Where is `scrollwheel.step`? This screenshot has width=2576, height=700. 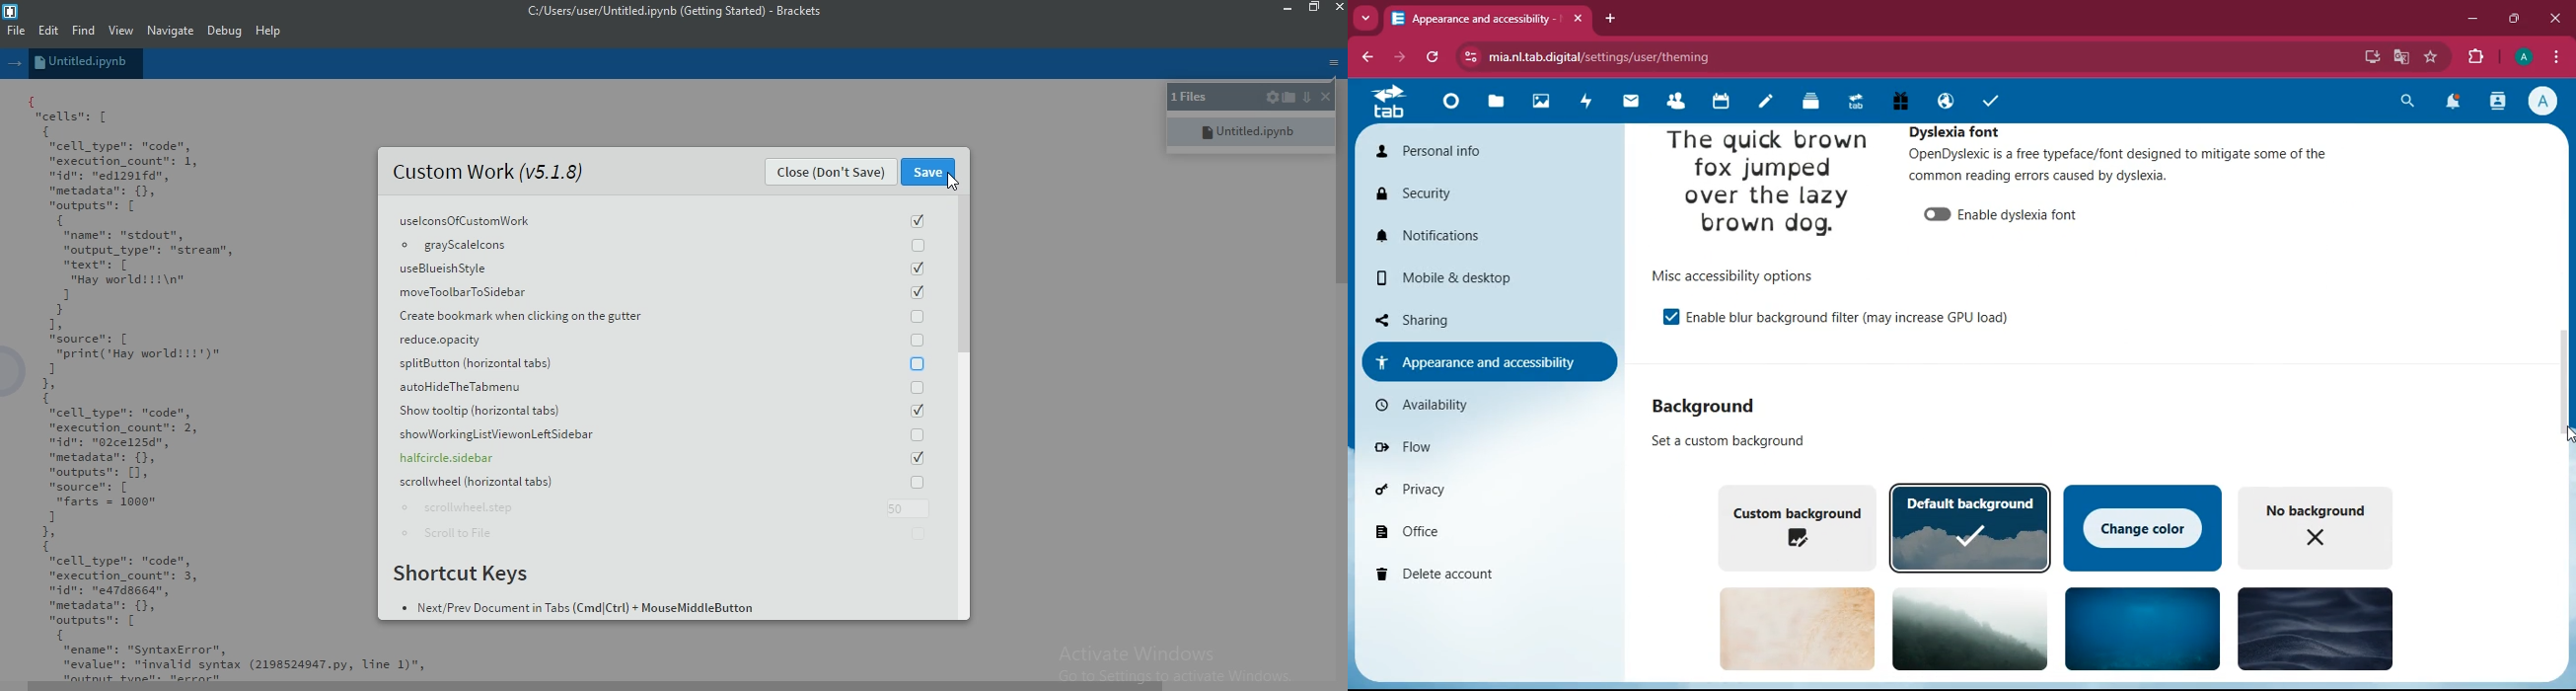 scrollwheel.step is located at coordinates (664, 508).